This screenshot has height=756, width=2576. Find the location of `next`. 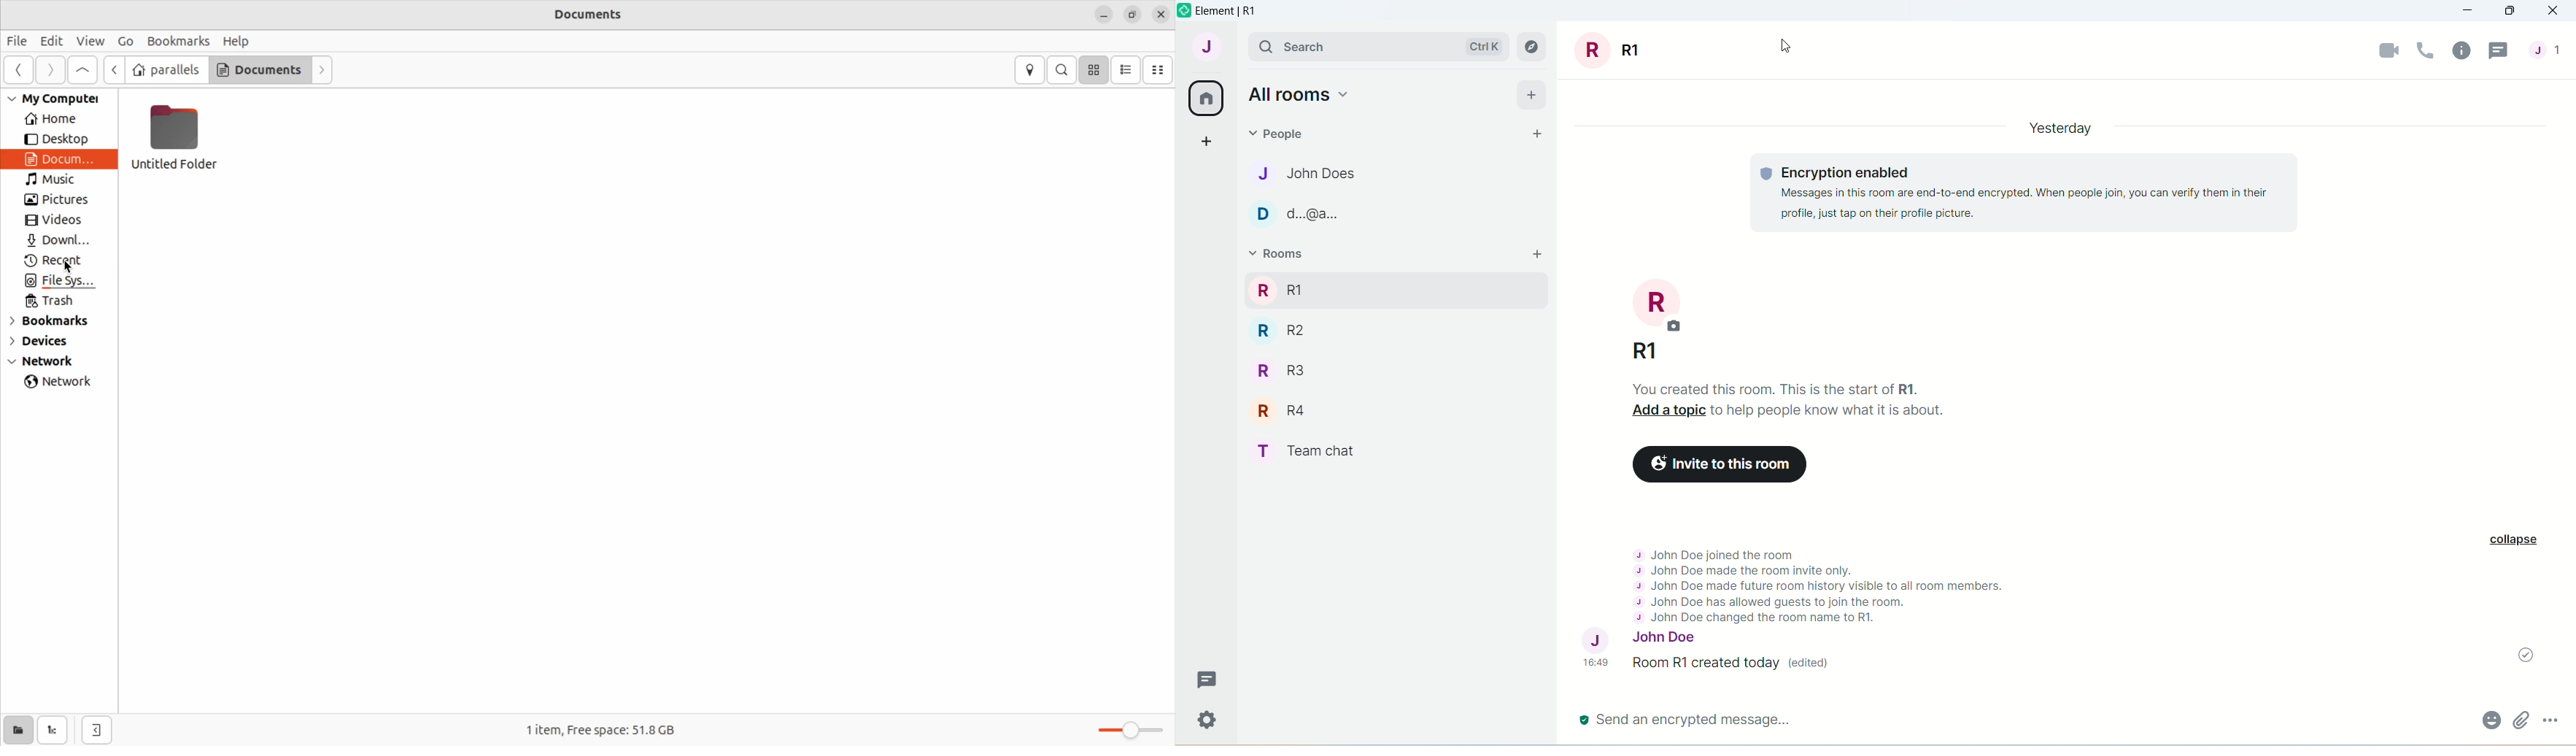

next is located at coordinates (54, 69).